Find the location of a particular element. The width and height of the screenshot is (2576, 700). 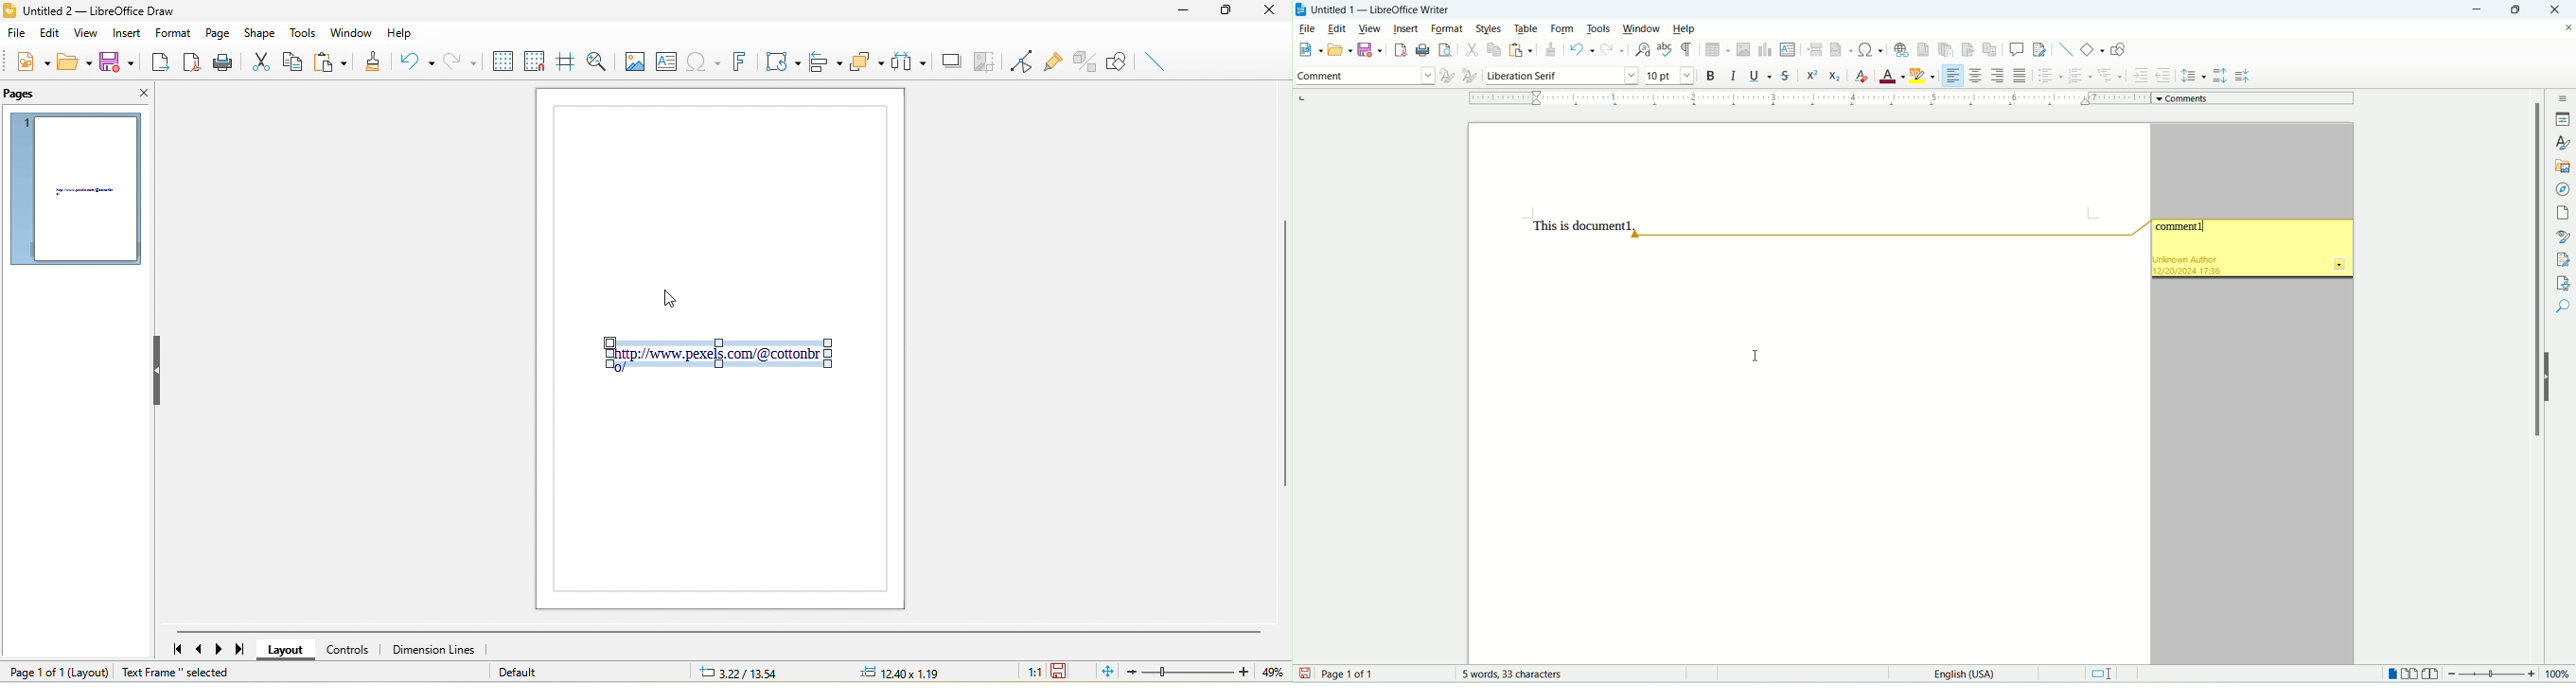

crop image is located at coordinates (981, 58).